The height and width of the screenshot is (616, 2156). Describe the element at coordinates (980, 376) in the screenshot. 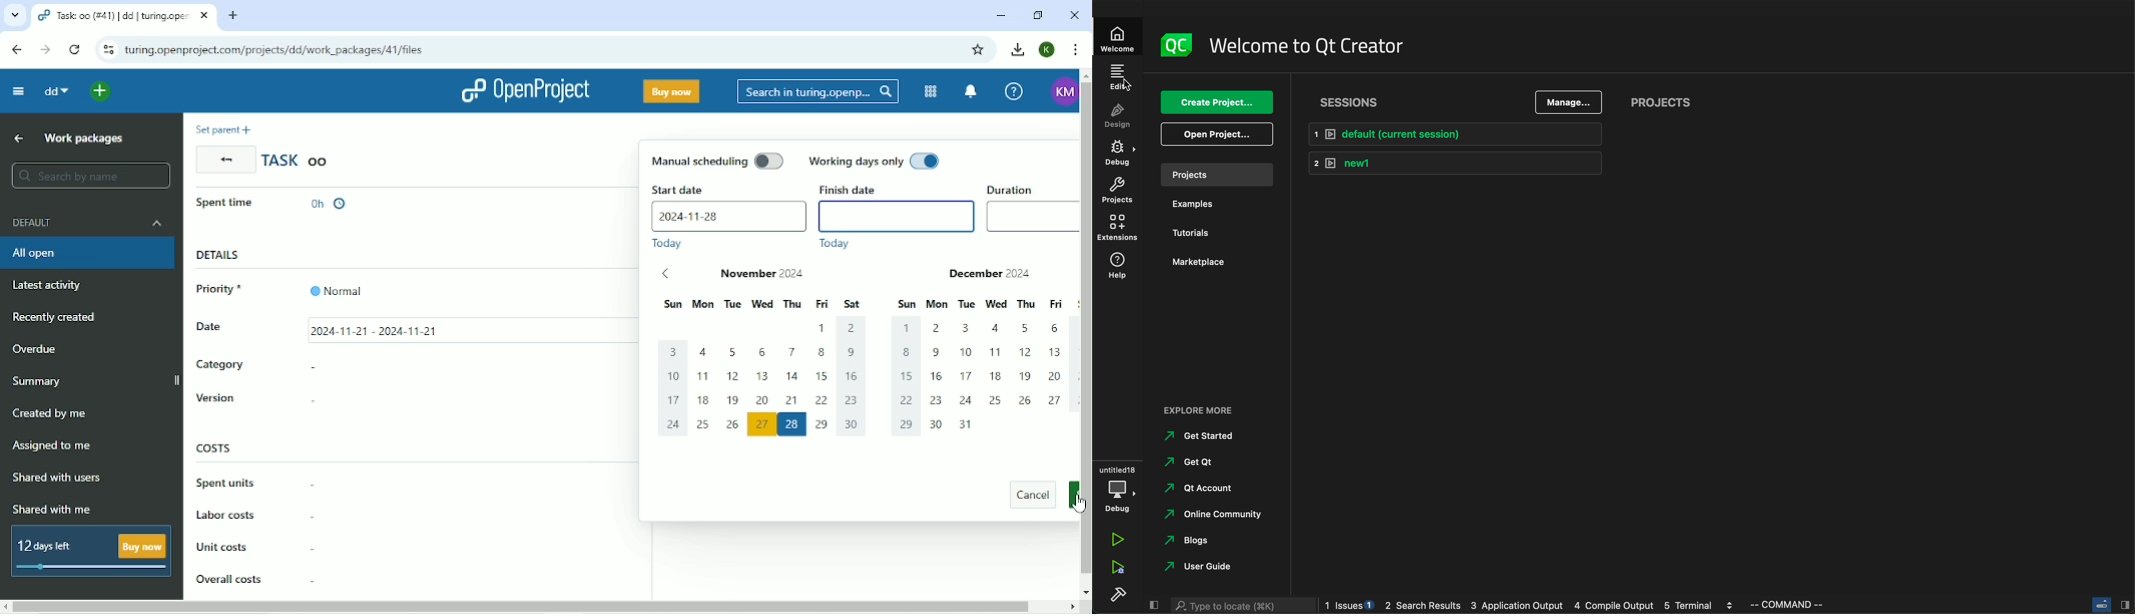

I see `dates of december 2024` at that location.